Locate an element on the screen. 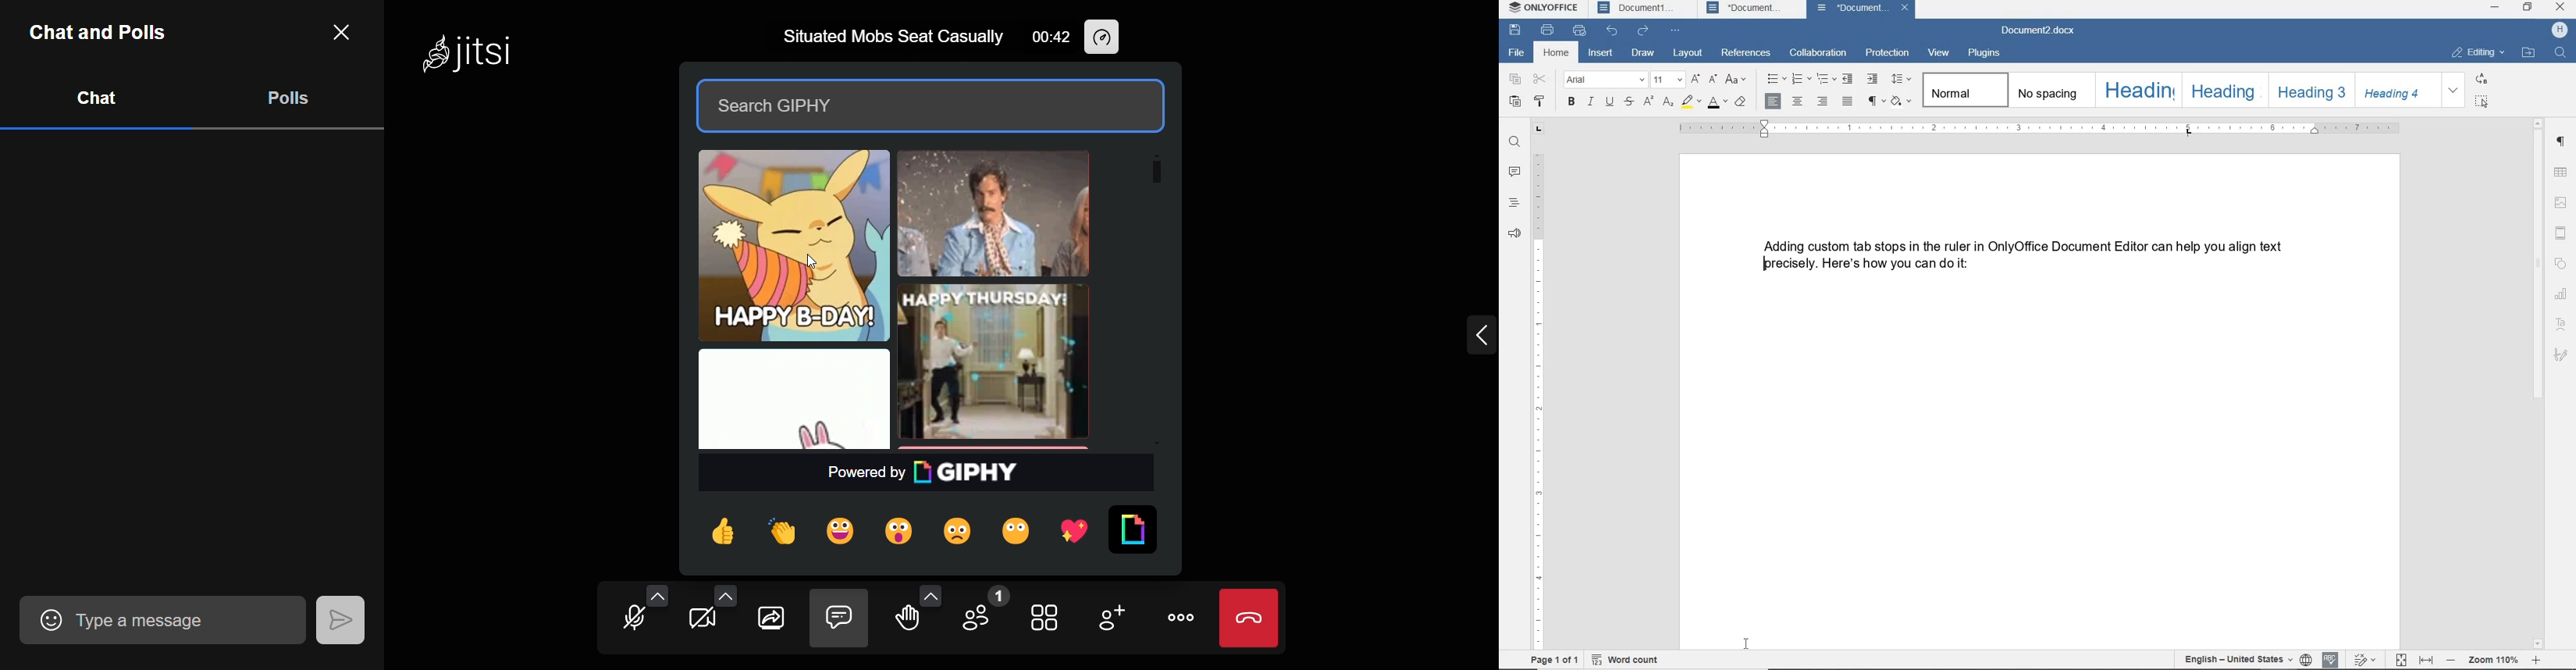  underline is located at coordinates (1610, 103).